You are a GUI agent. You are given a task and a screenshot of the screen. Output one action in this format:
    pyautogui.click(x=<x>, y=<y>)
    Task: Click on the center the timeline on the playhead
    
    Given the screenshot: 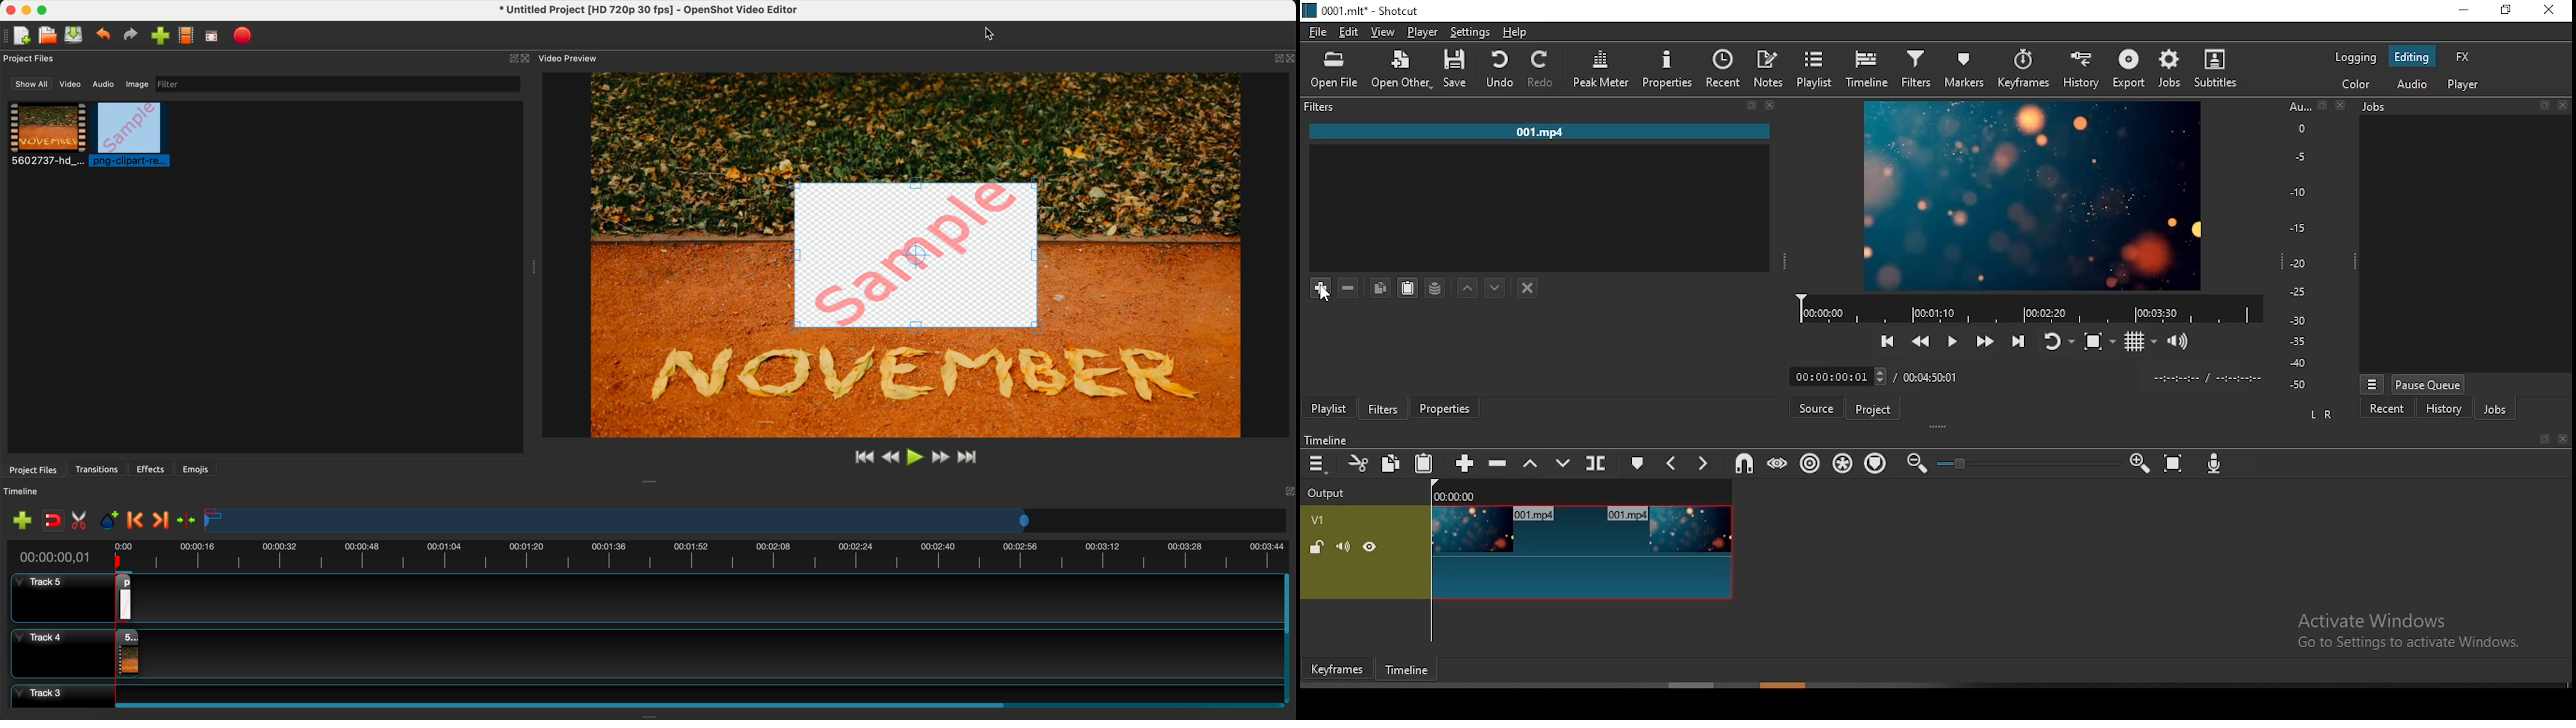 What is the action you would take?
    pyautogui.click(x=186, y=520)
    